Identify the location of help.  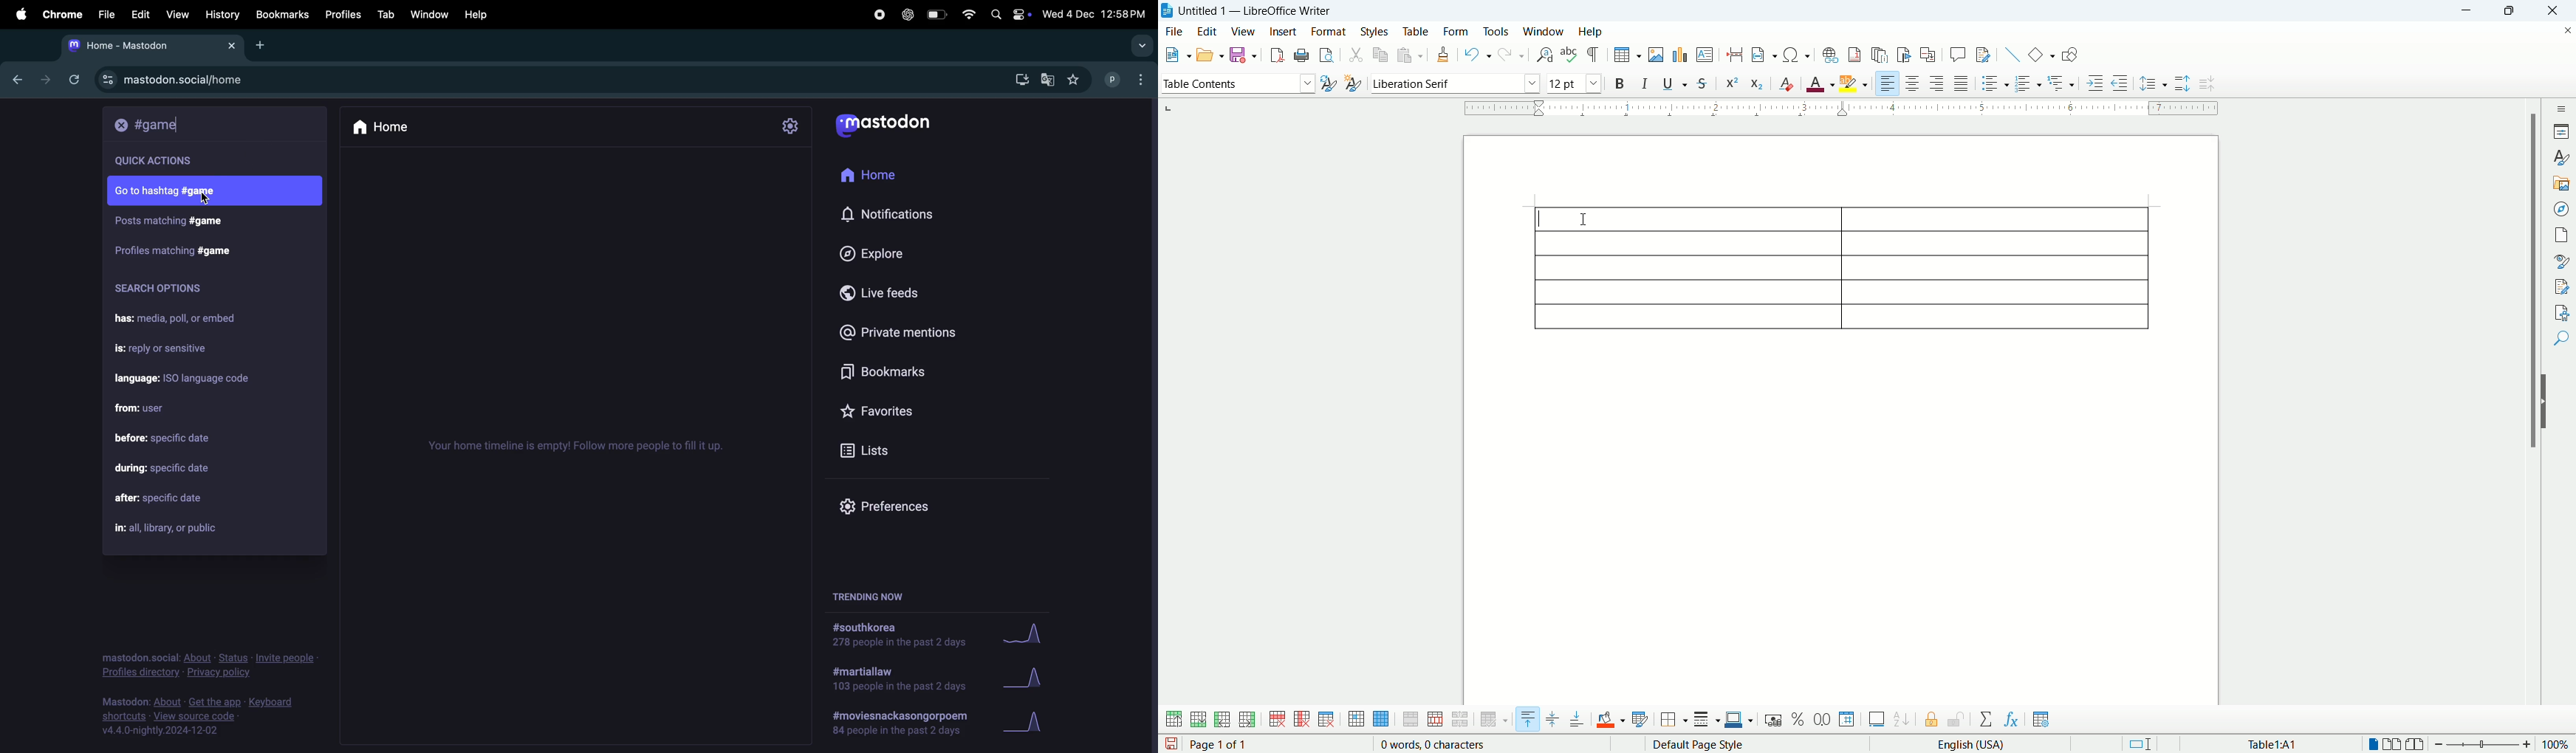
(475, 14).